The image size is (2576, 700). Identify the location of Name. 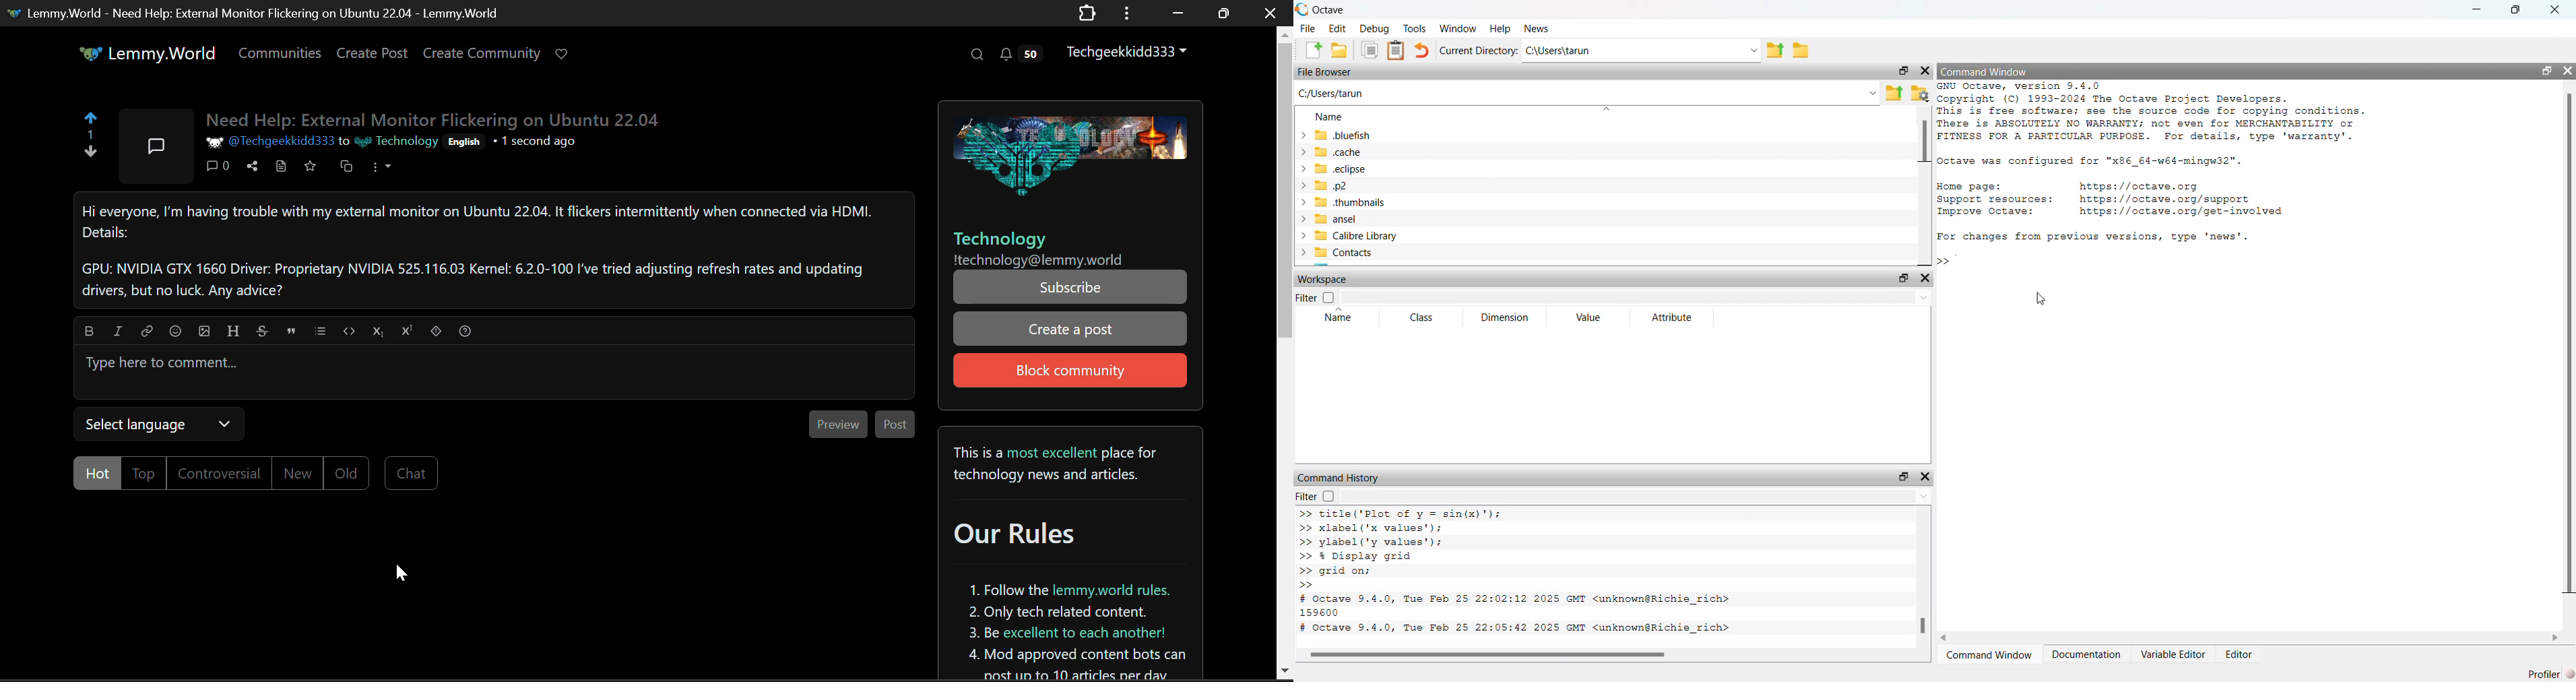
(1328, 116).